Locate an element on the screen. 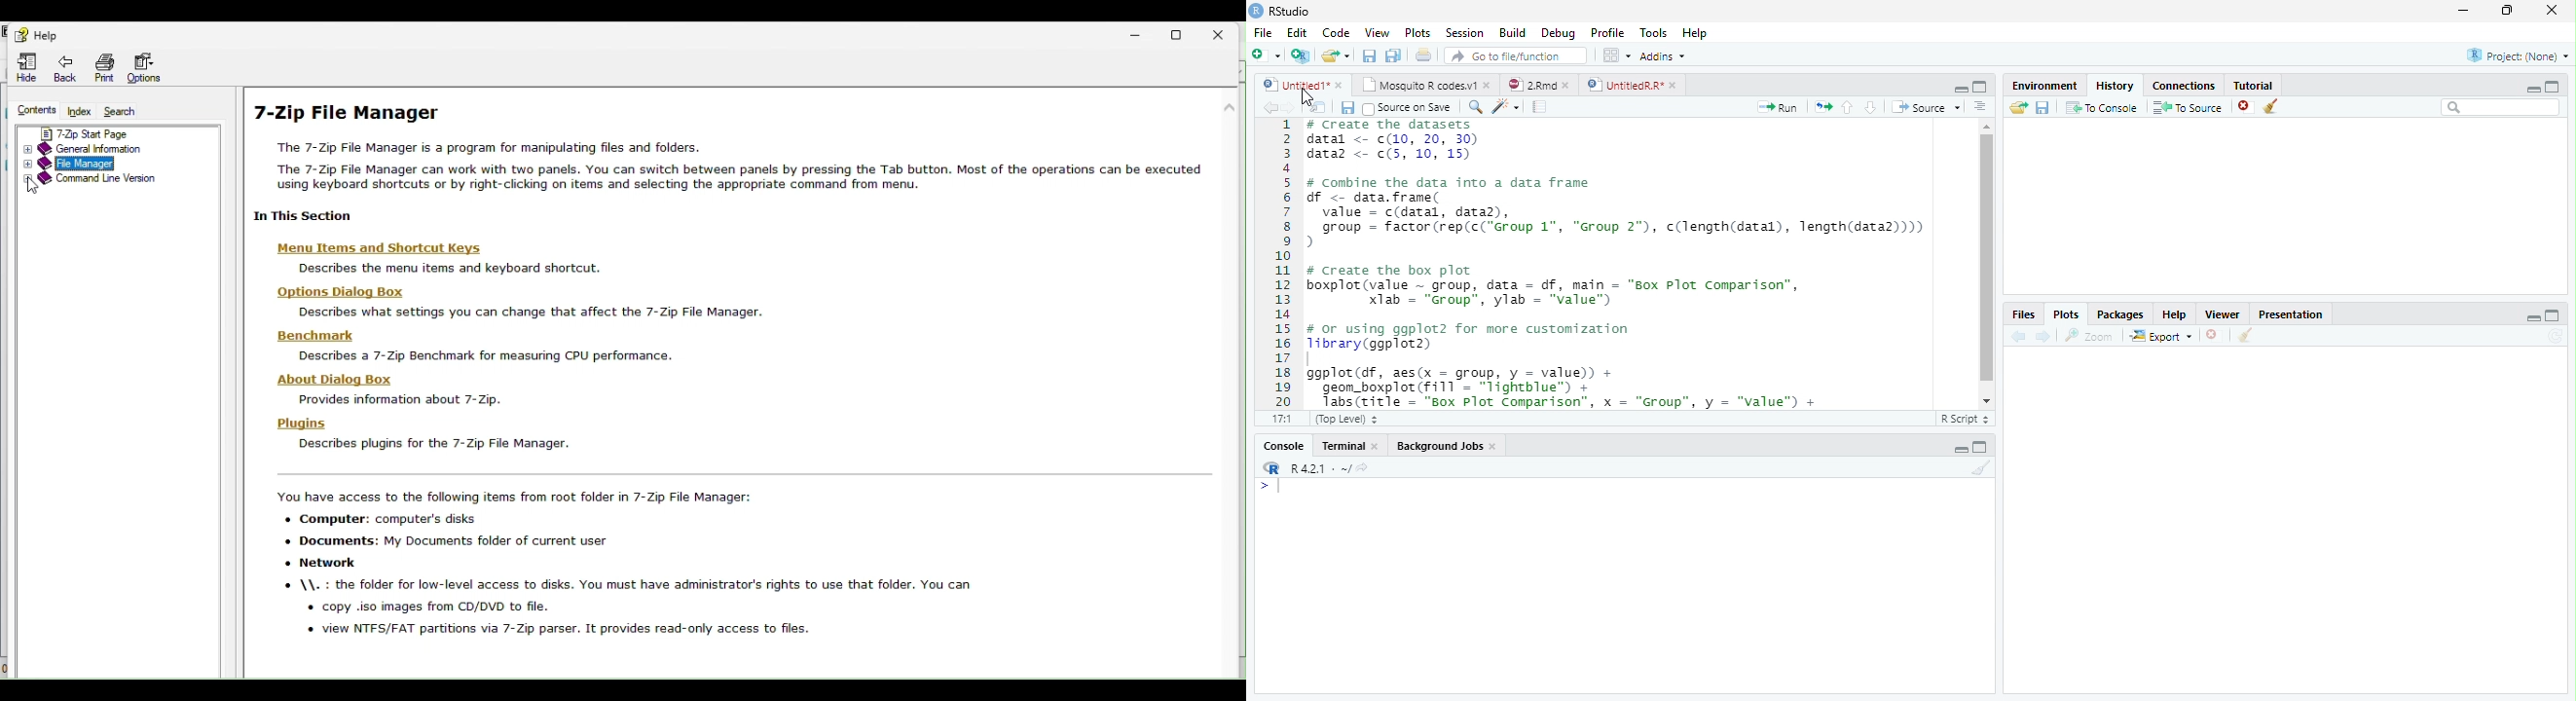 The image size is (2576, 728). restore is located at coordinates (2507, 11).